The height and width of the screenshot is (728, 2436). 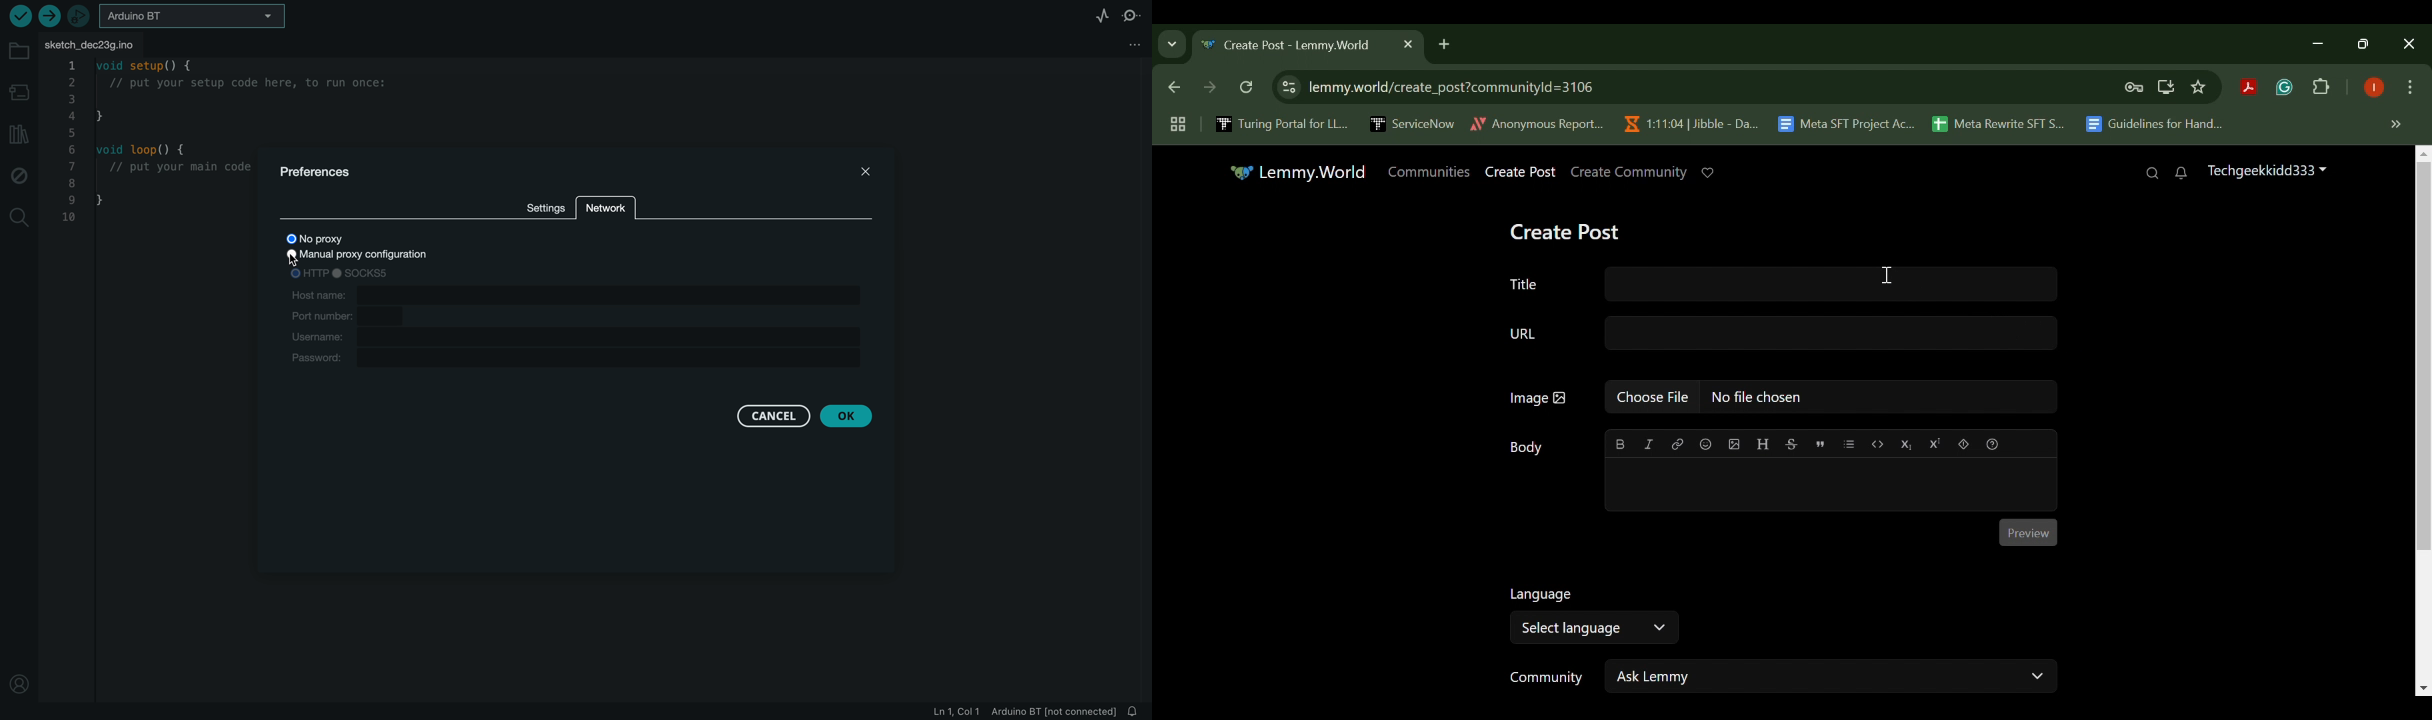 What do you see at coordinates (1934, 443) in the screenshot?
I see `Superscript` at bounding box center [1934, 443].